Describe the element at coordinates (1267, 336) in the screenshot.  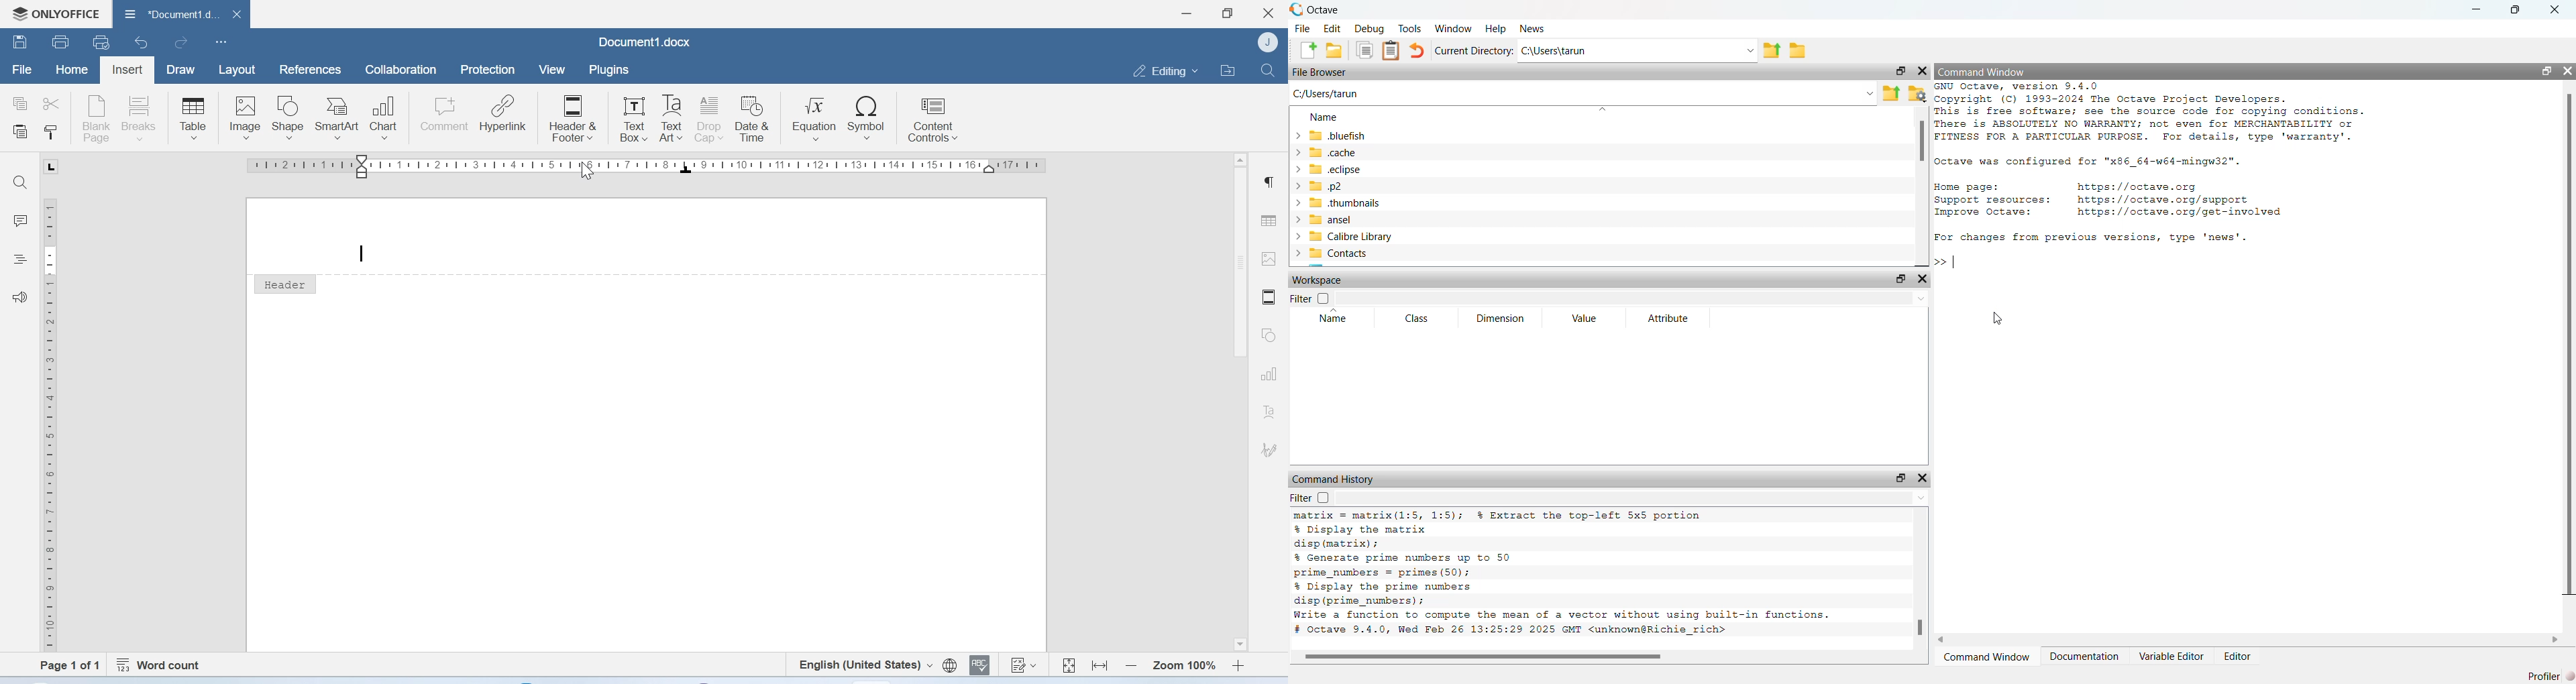
I see `Shapes` at that location.